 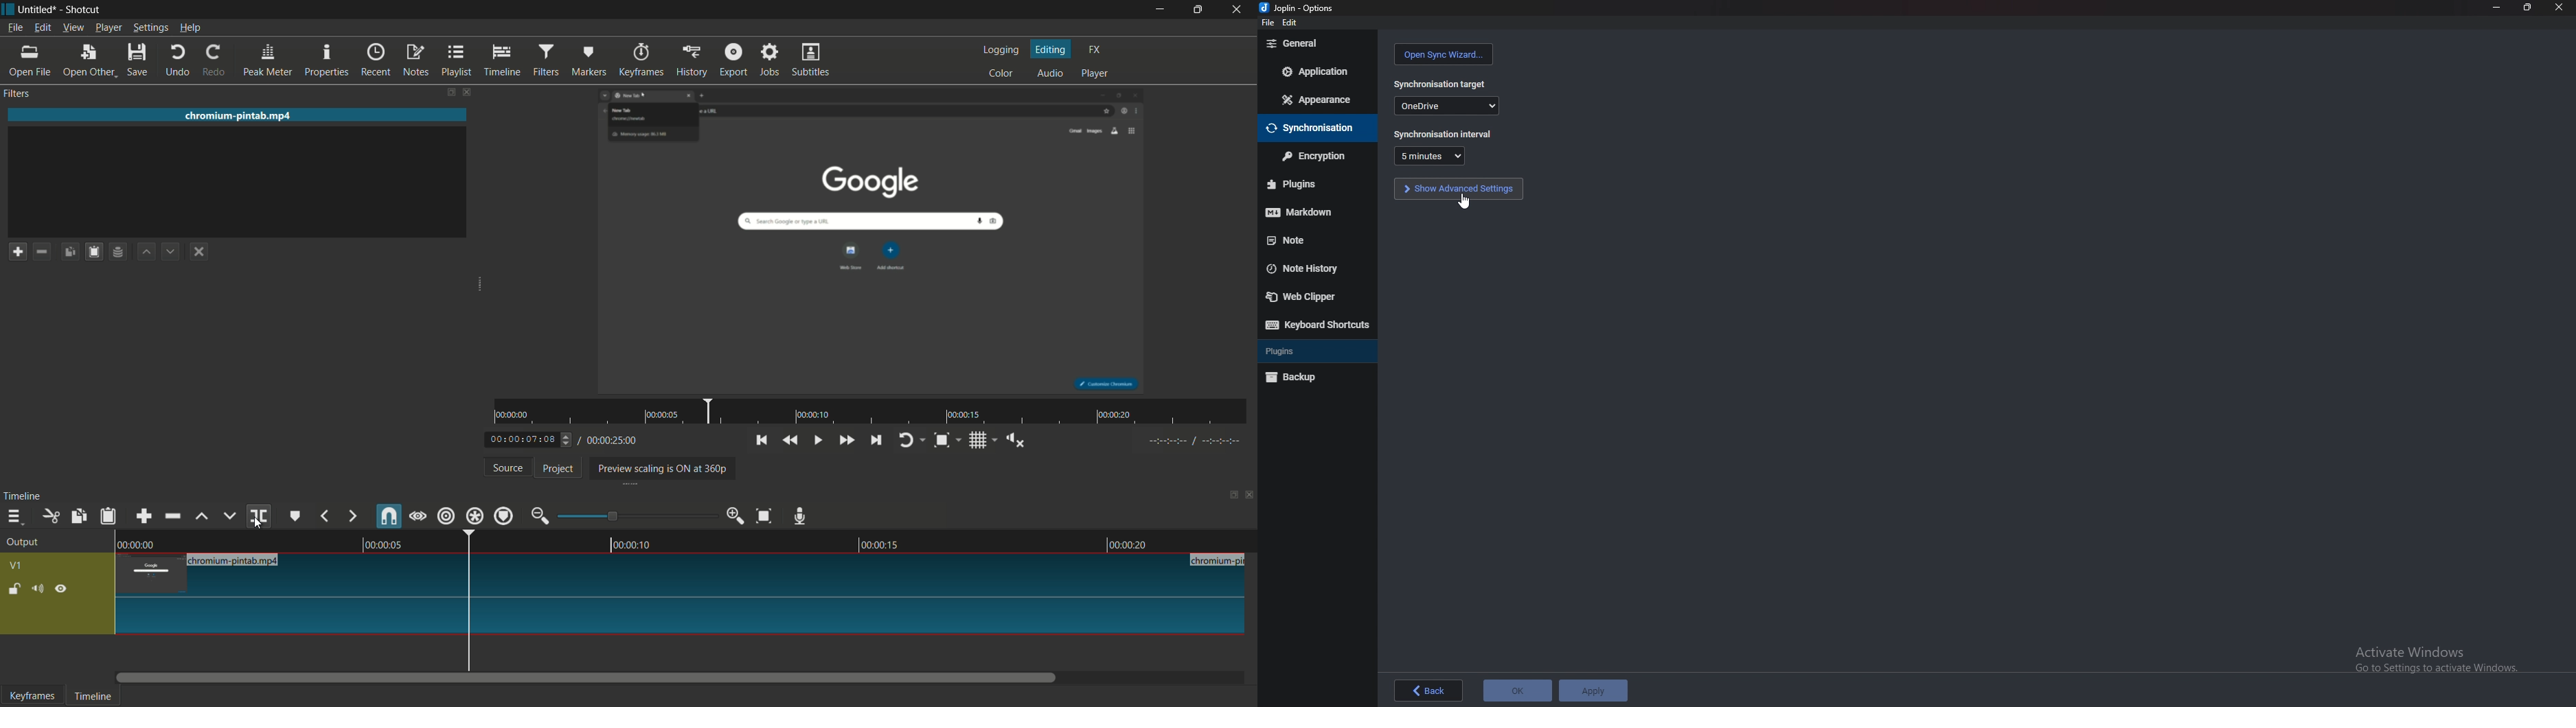 I want to click on minimize, so click(x=2497, y=7).